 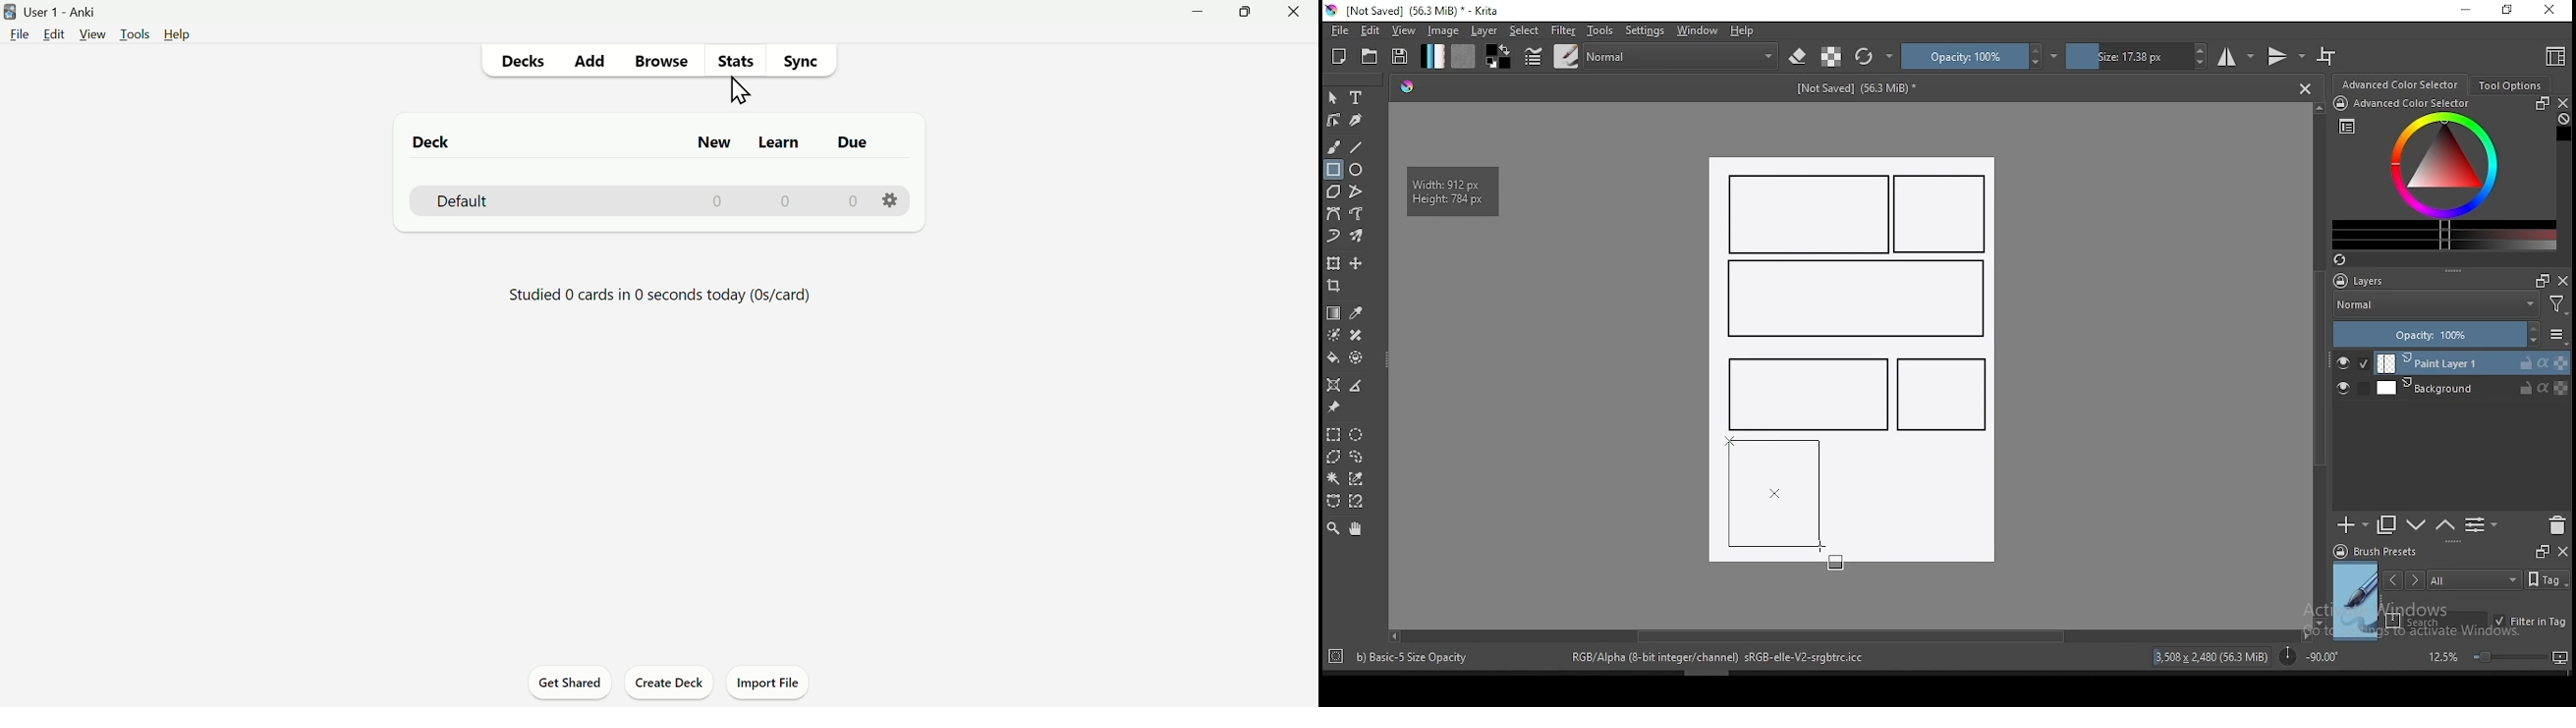 I want to click on Add, so click(x=586, y=60).